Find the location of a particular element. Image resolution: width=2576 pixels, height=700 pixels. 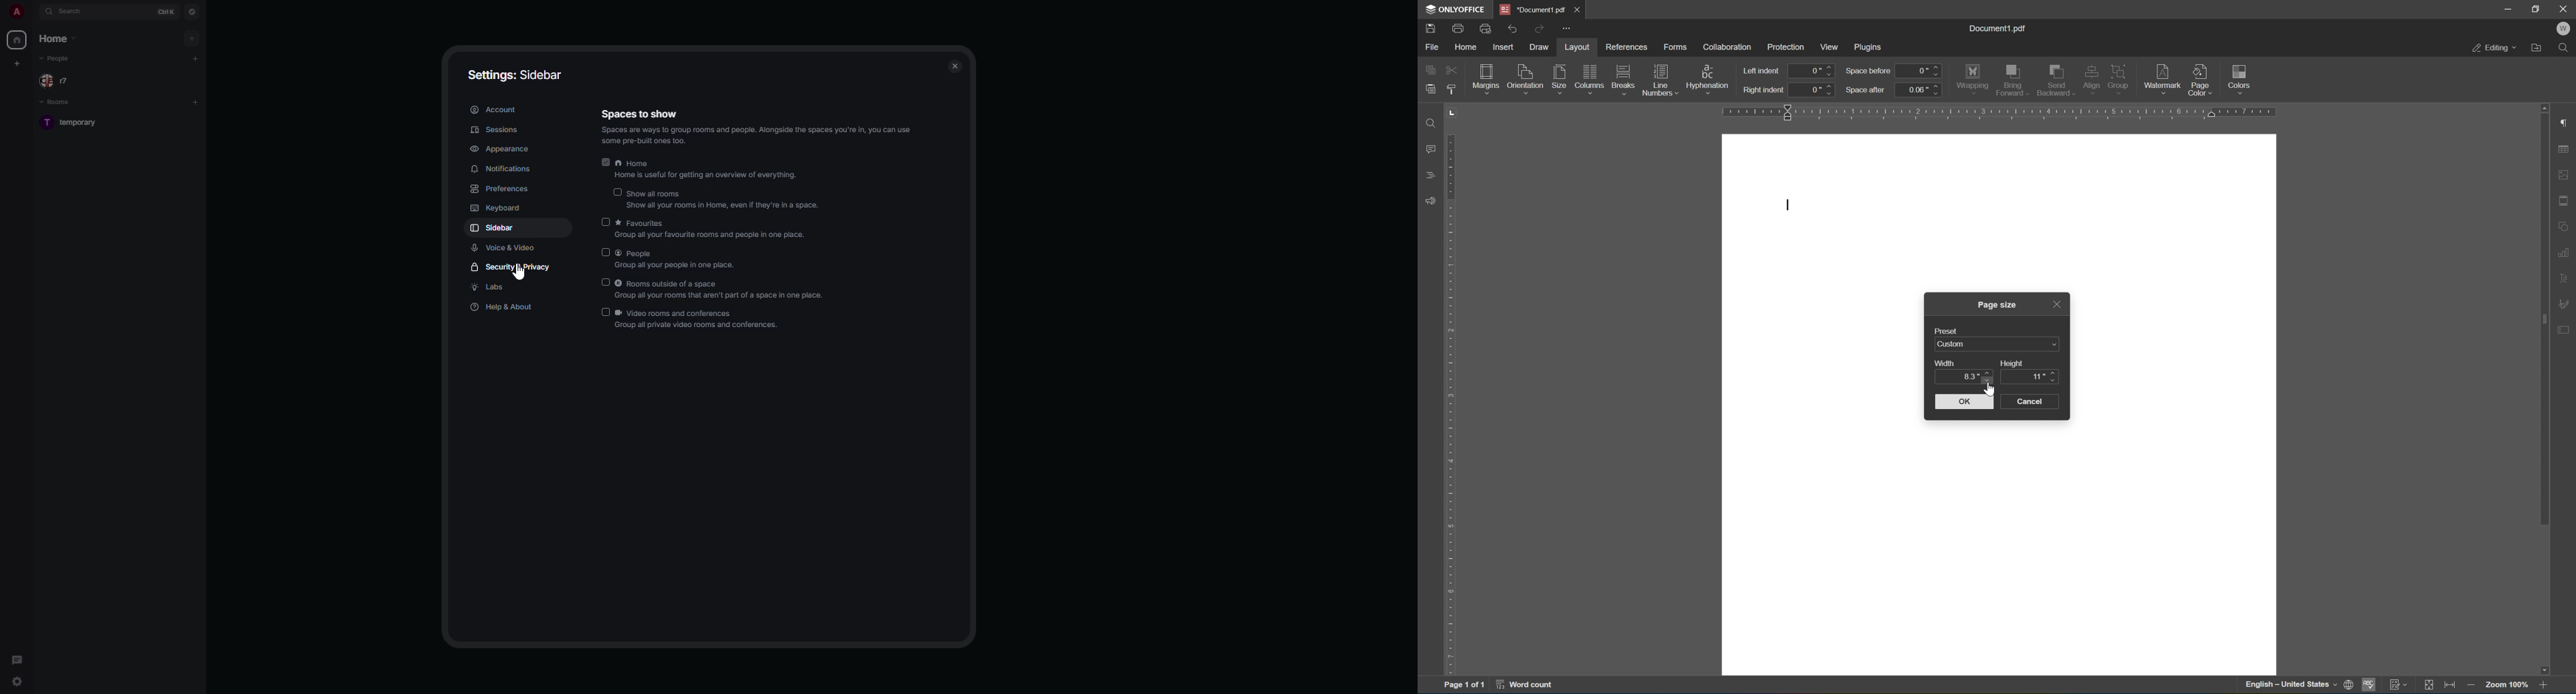

show all rooms is located at coordinates (720, 199).